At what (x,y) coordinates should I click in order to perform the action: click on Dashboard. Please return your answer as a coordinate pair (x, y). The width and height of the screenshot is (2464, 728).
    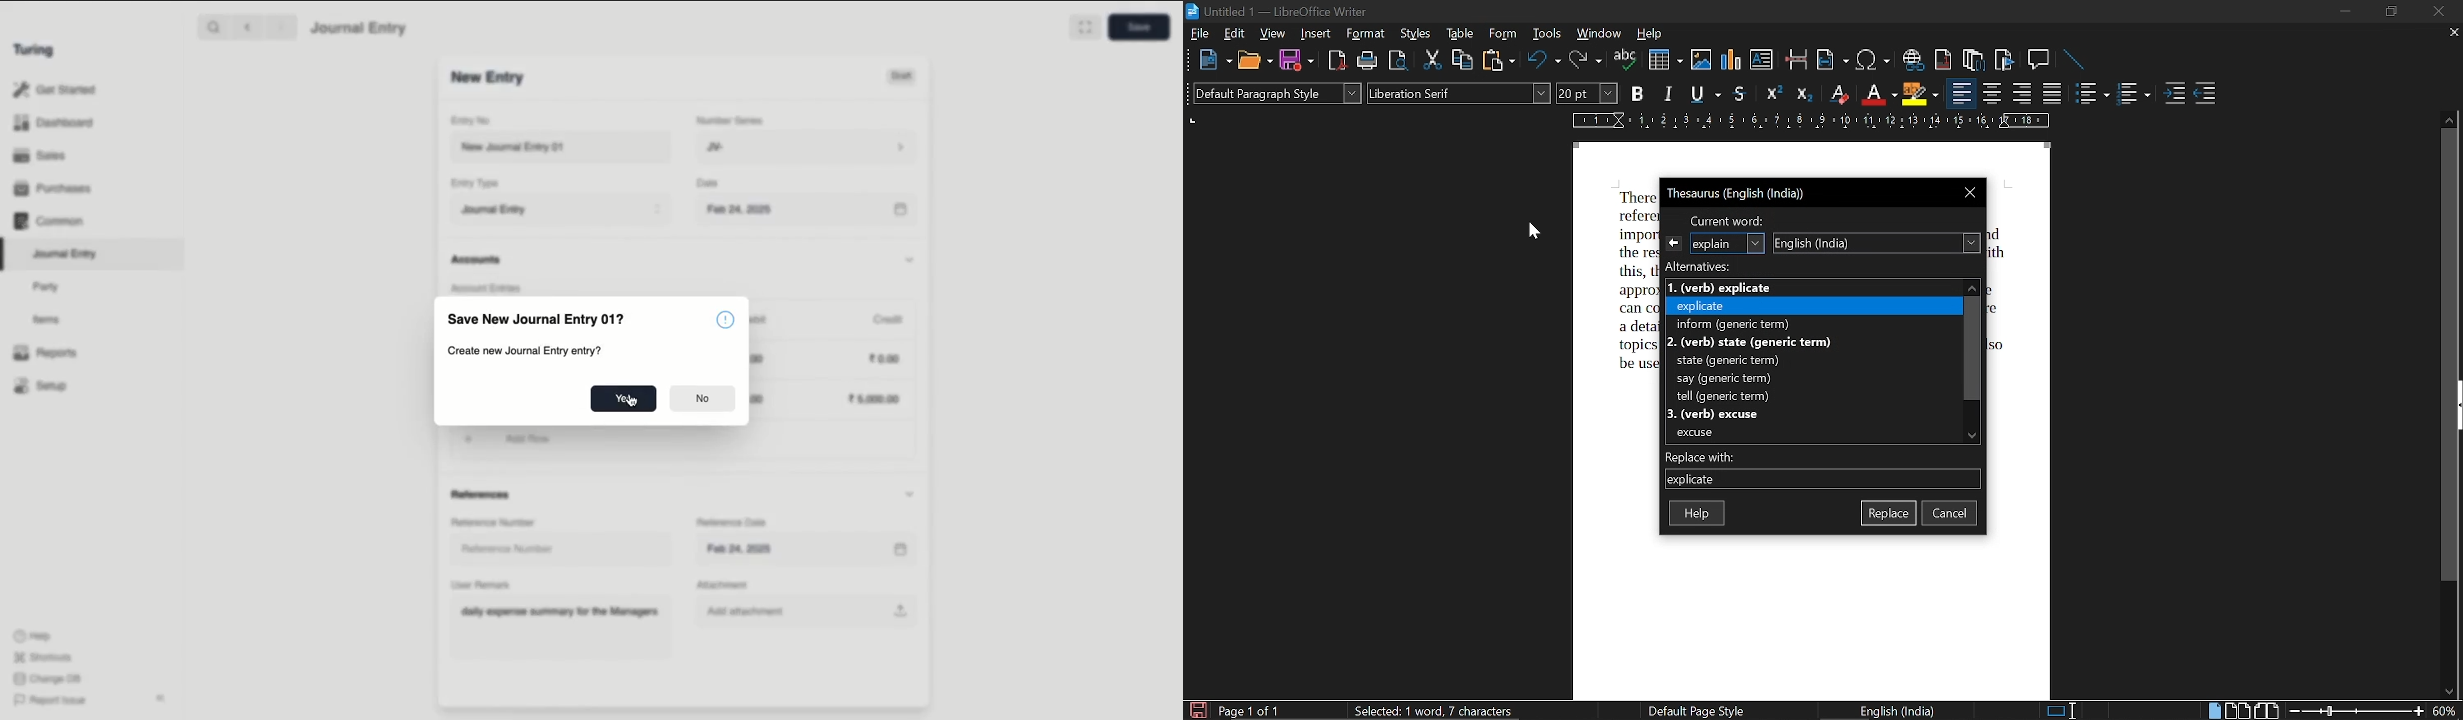
    Looking at the image, I should click on (53, 123).